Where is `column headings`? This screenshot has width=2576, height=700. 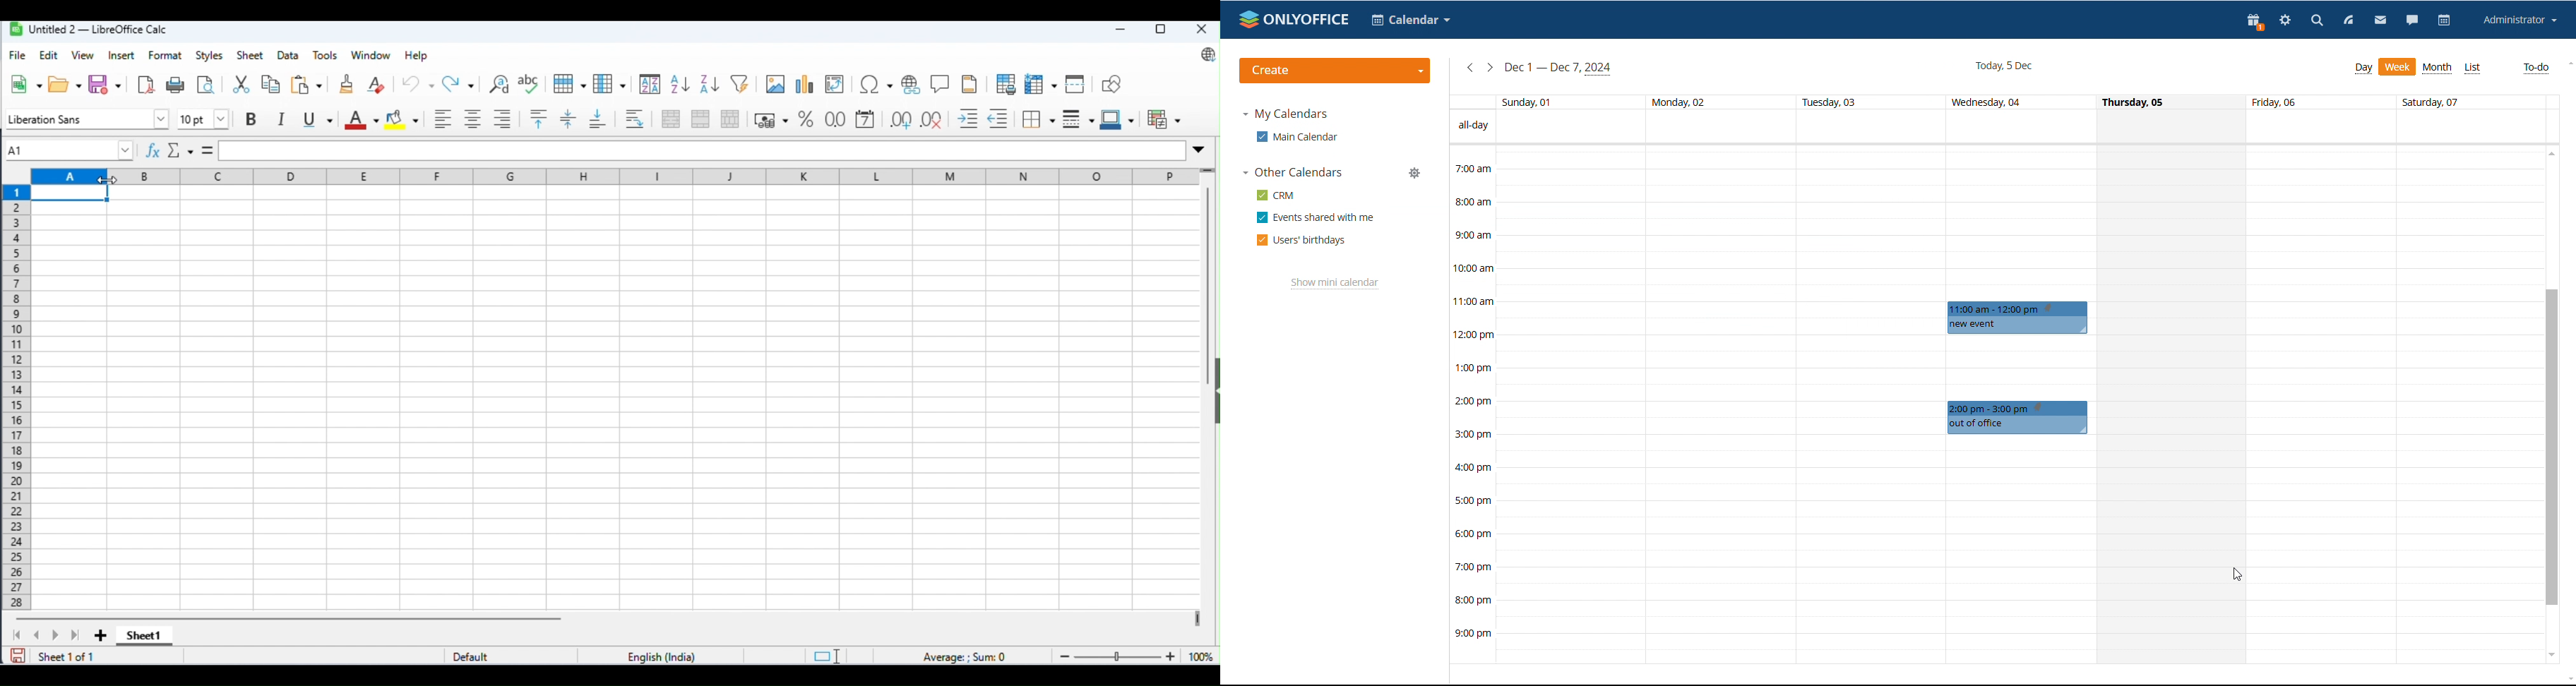 column headings is located at coordinates (617, 177).